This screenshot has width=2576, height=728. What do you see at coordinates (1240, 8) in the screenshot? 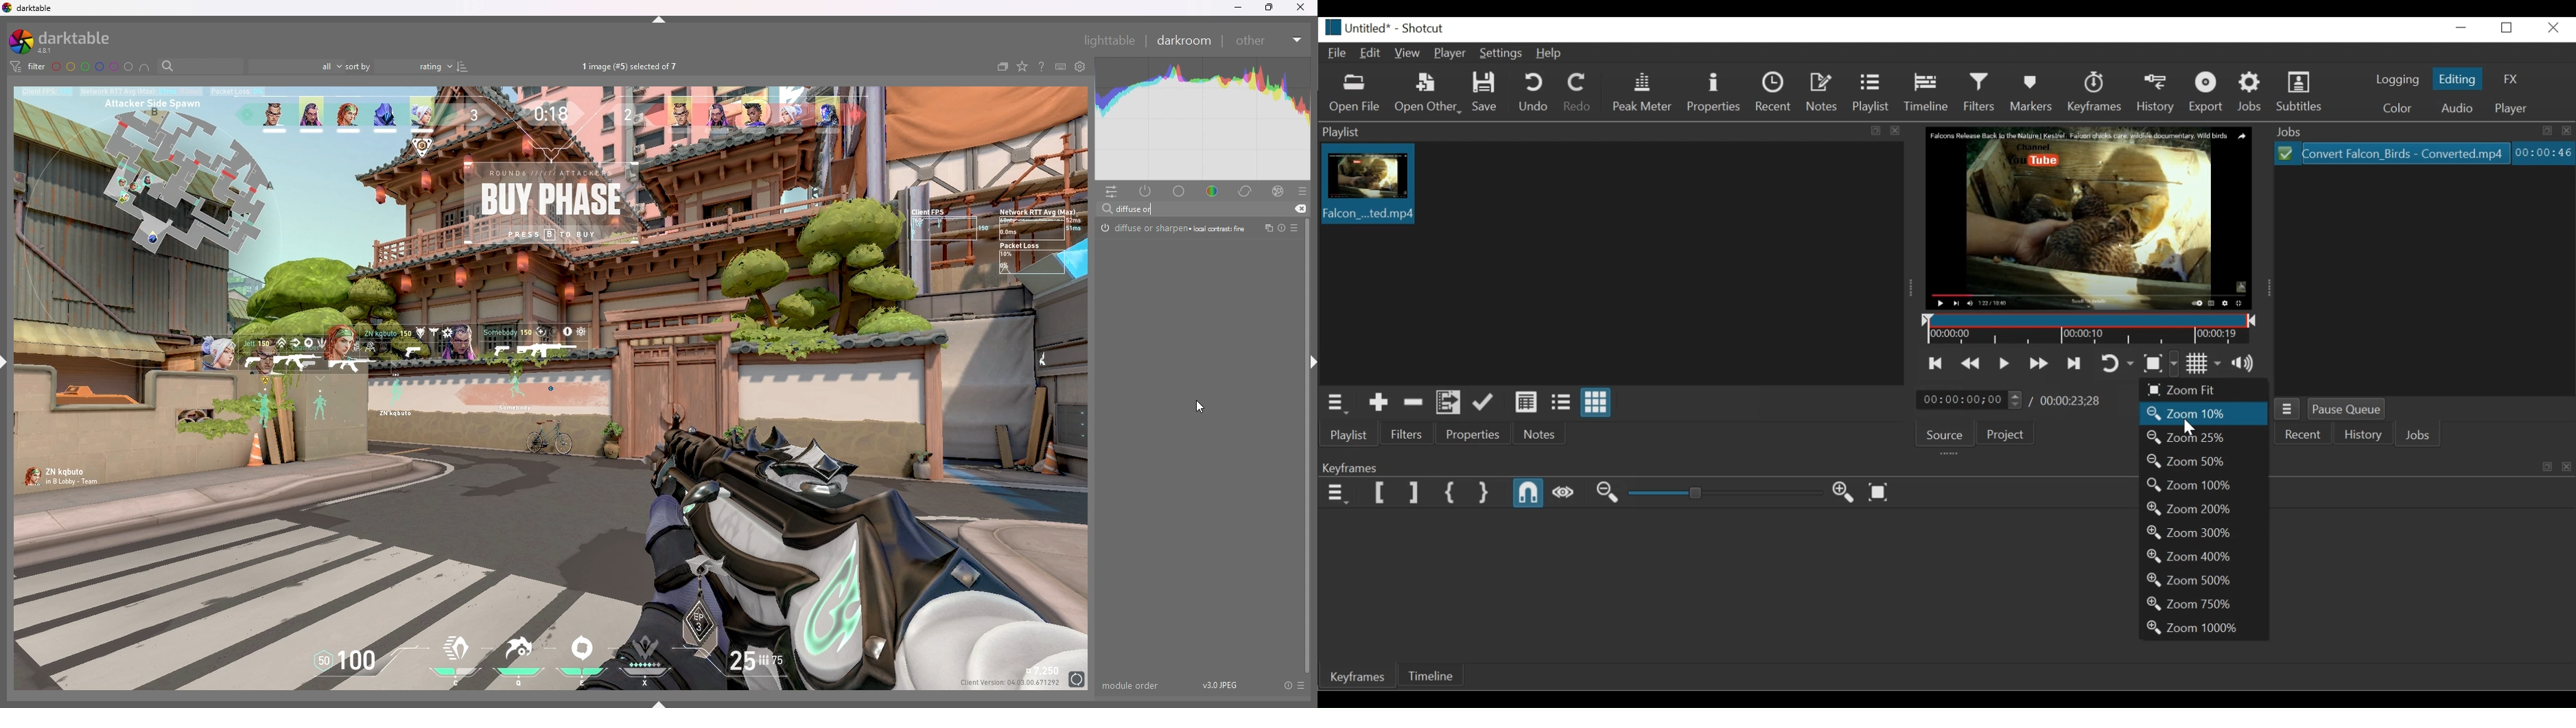
I see `minimize` at bounding box center [1240, 8].